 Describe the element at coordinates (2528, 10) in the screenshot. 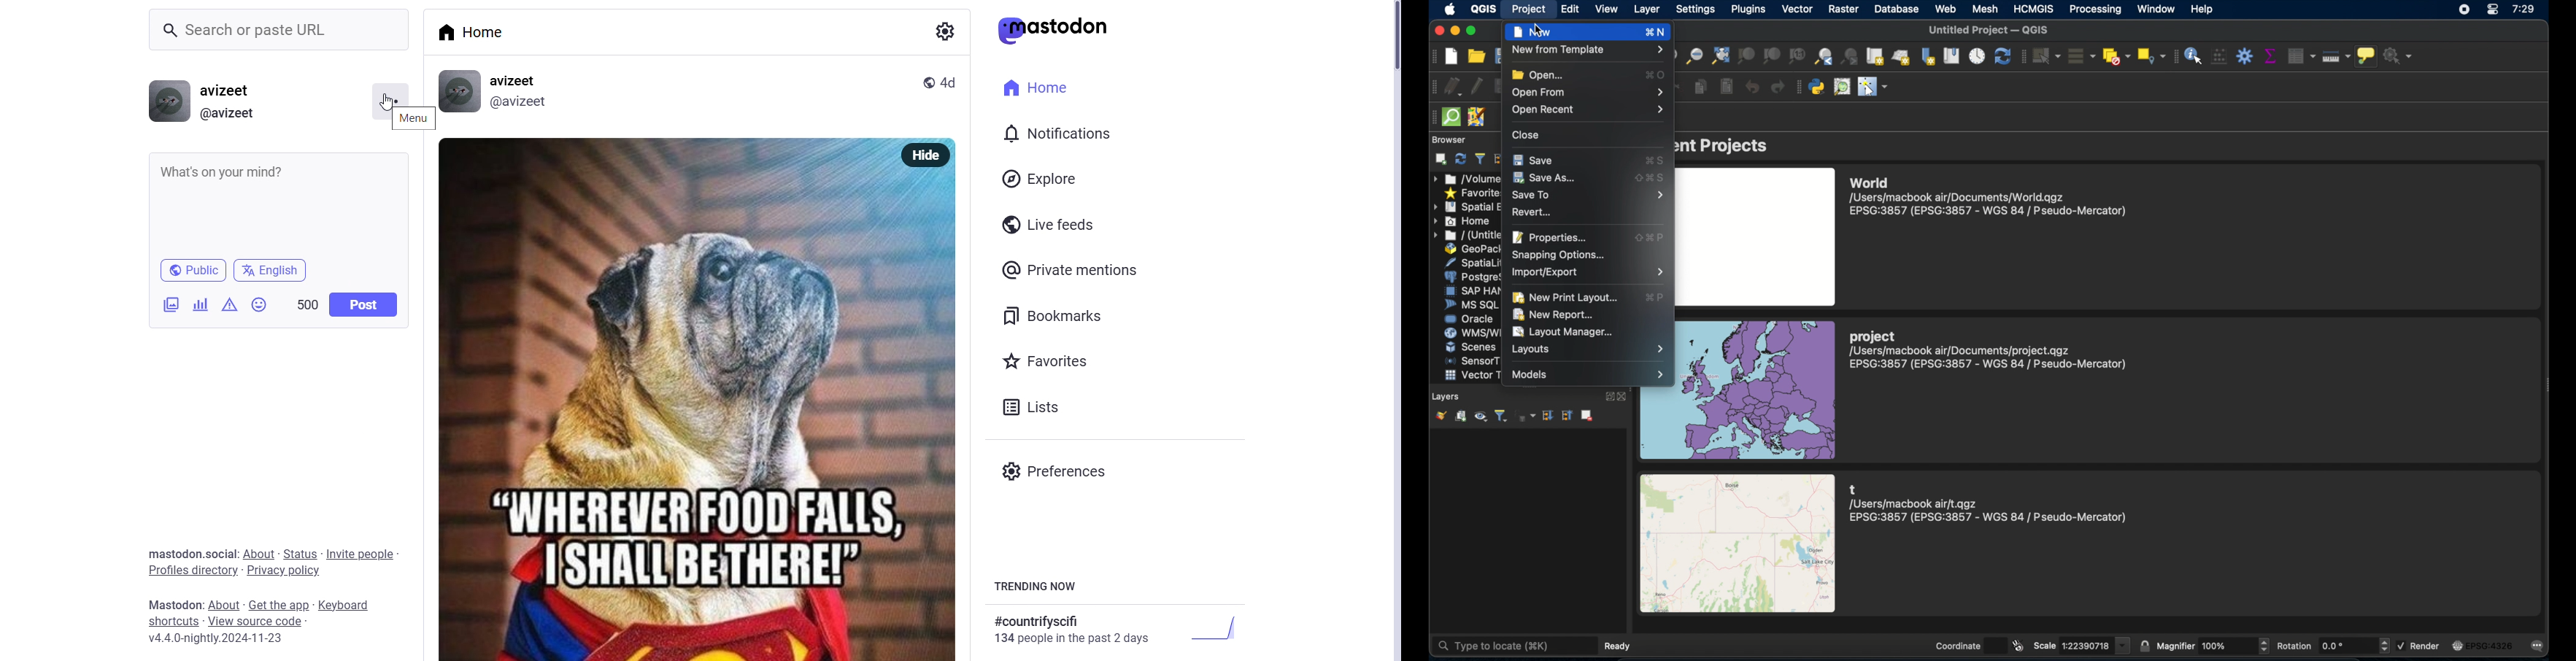

I see `7:29` at that location.